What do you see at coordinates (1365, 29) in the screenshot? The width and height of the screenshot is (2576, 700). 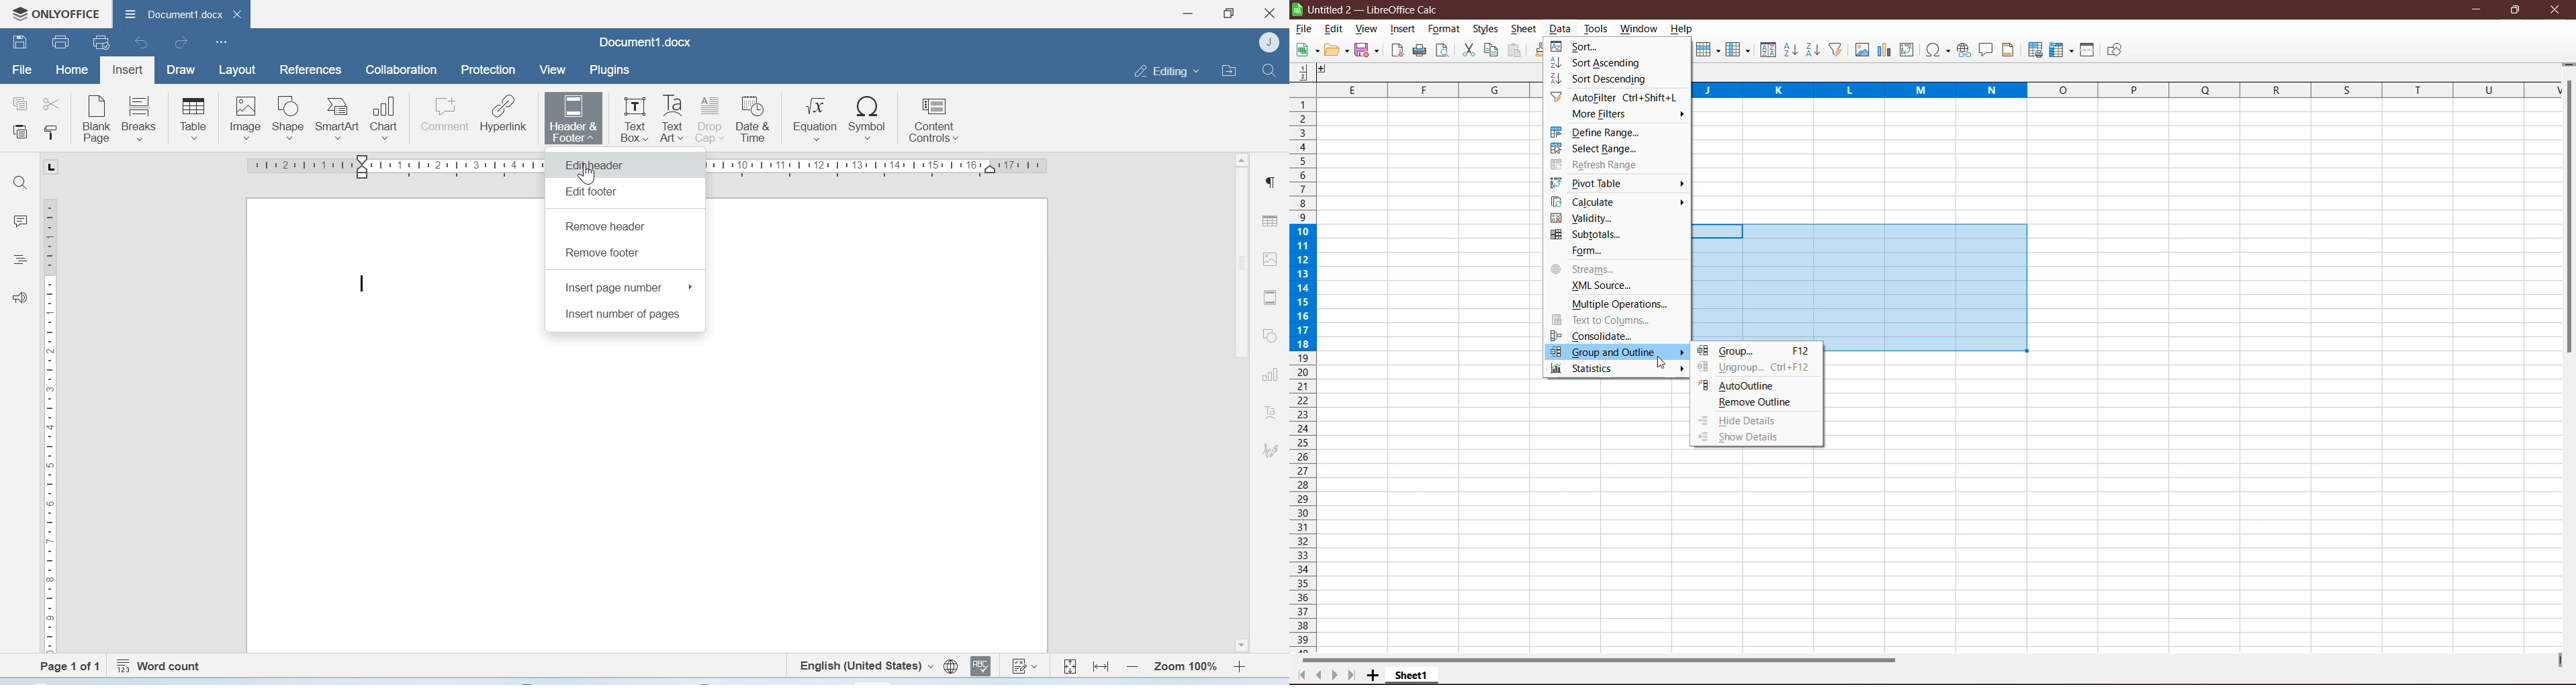 I see `View` at bounding box center [1365, 29].